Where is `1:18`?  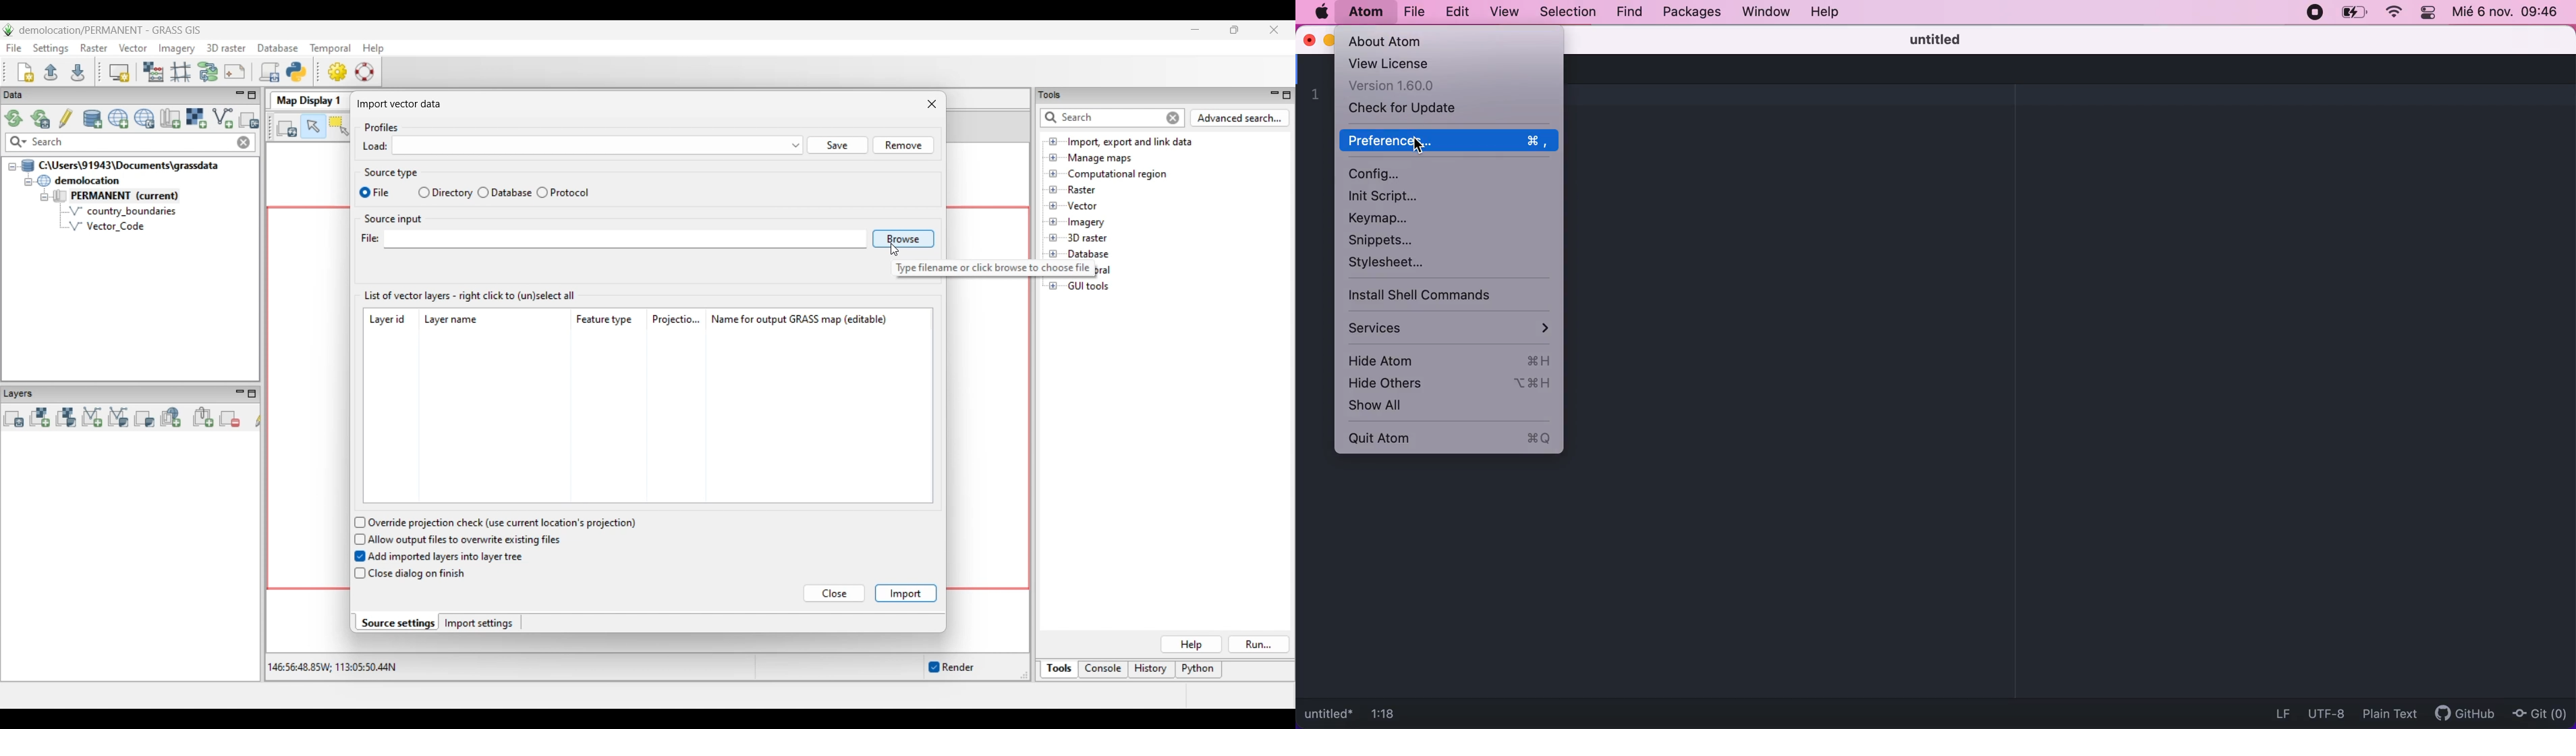
1:18 is located at coordinates (1393, 713).